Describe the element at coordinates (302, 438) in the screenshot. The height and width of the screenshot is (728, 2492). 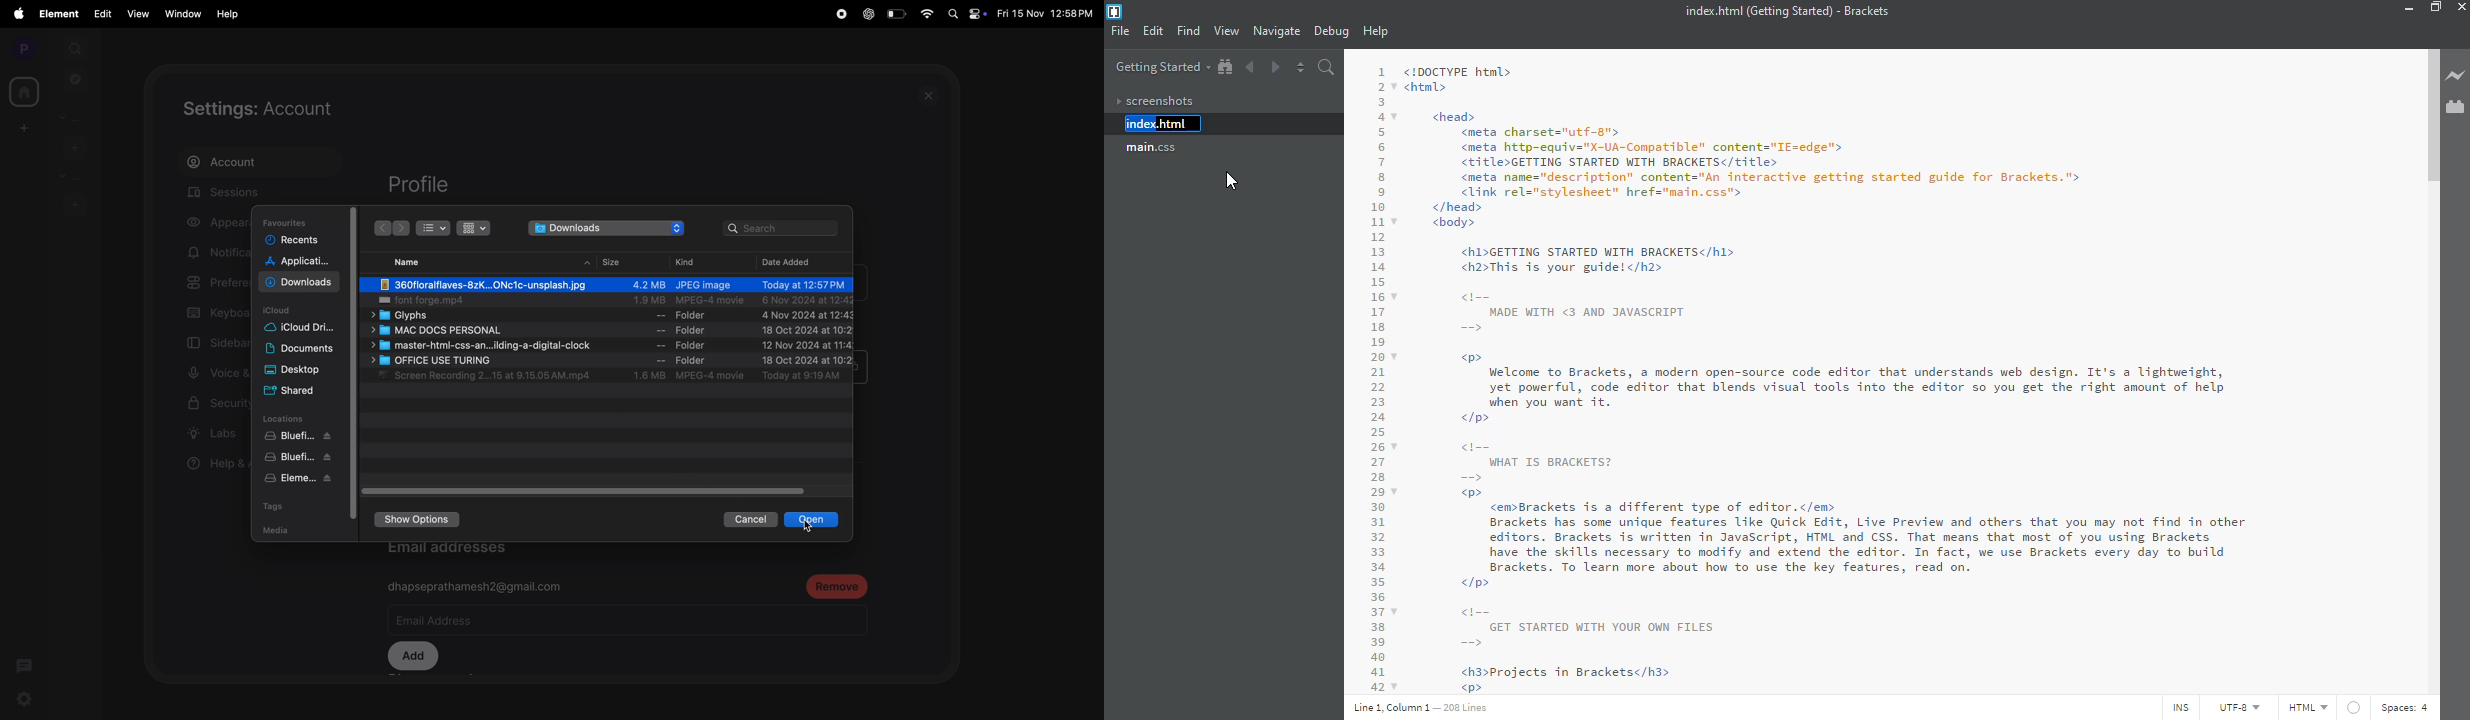
I see `blue fish` at that location.